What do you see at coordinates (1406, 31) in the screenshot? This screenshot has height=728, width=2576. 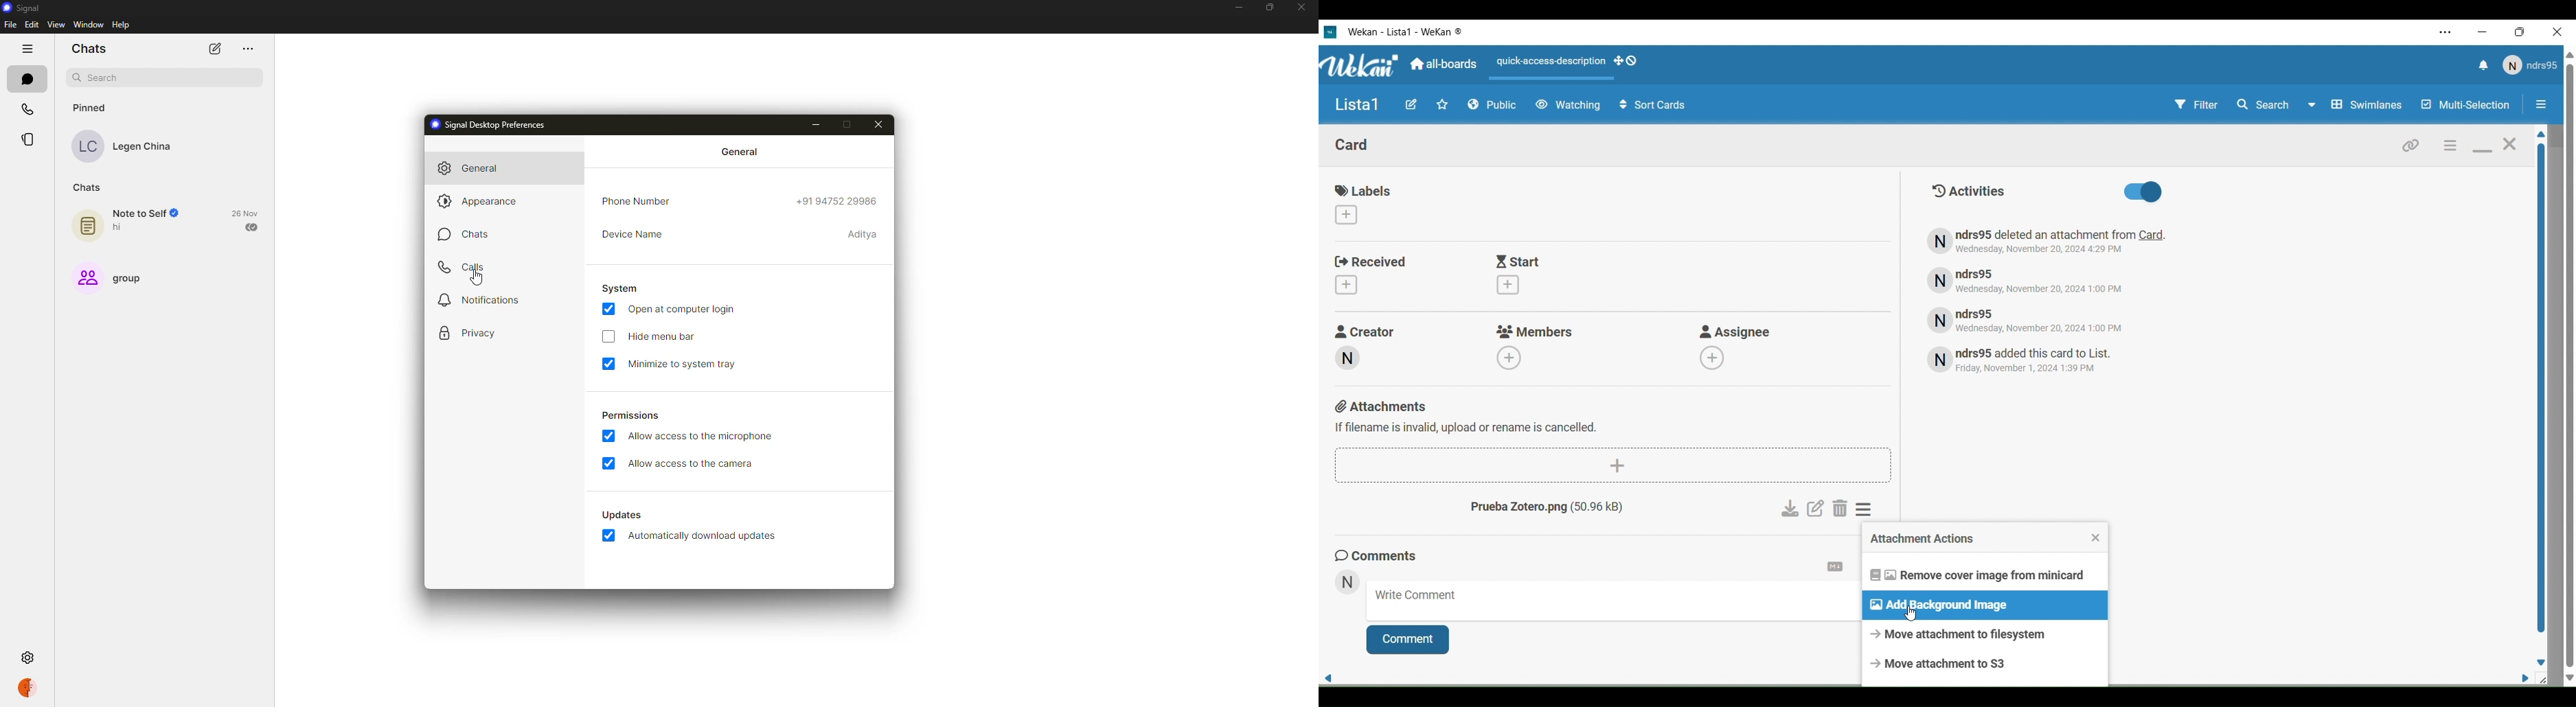 I see `WeKan` at bounding box center [1406, 31].